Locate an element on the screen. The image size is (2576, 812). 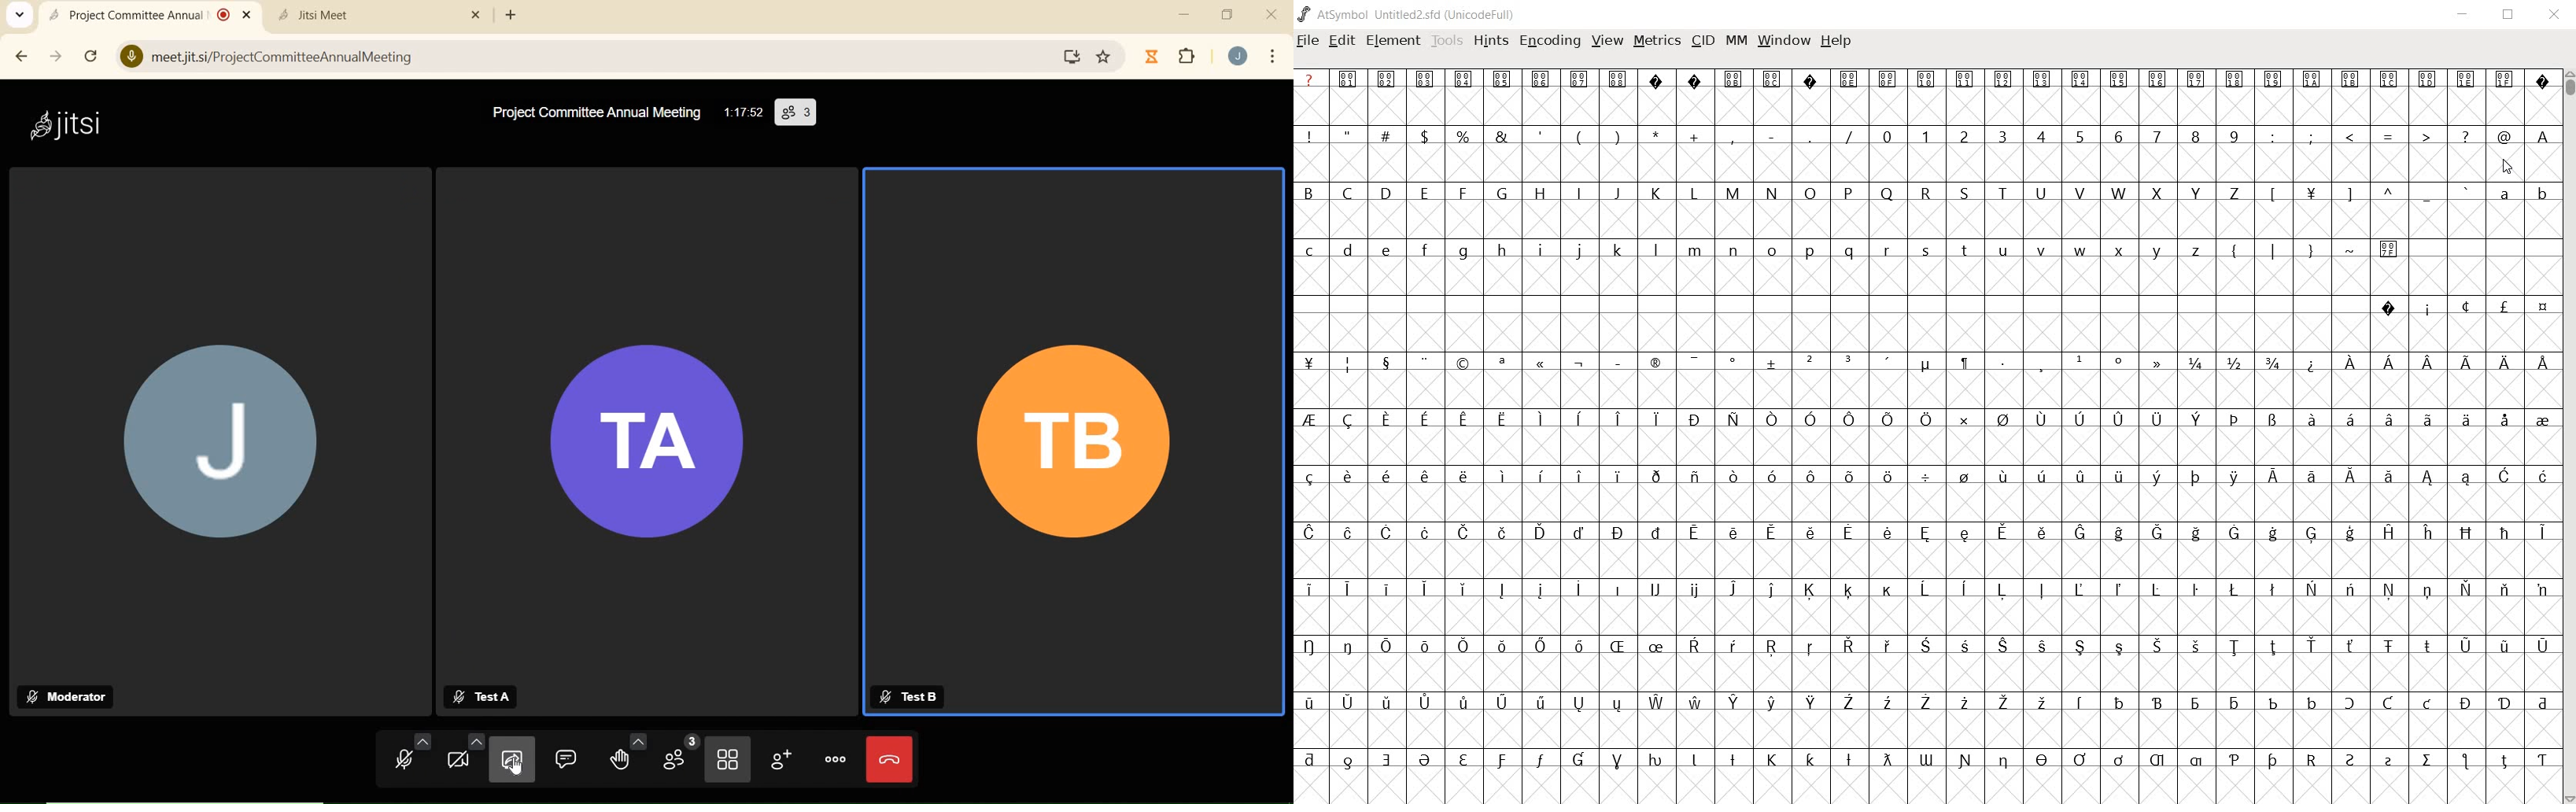
Jibble is located at coordinates (1152, 56).